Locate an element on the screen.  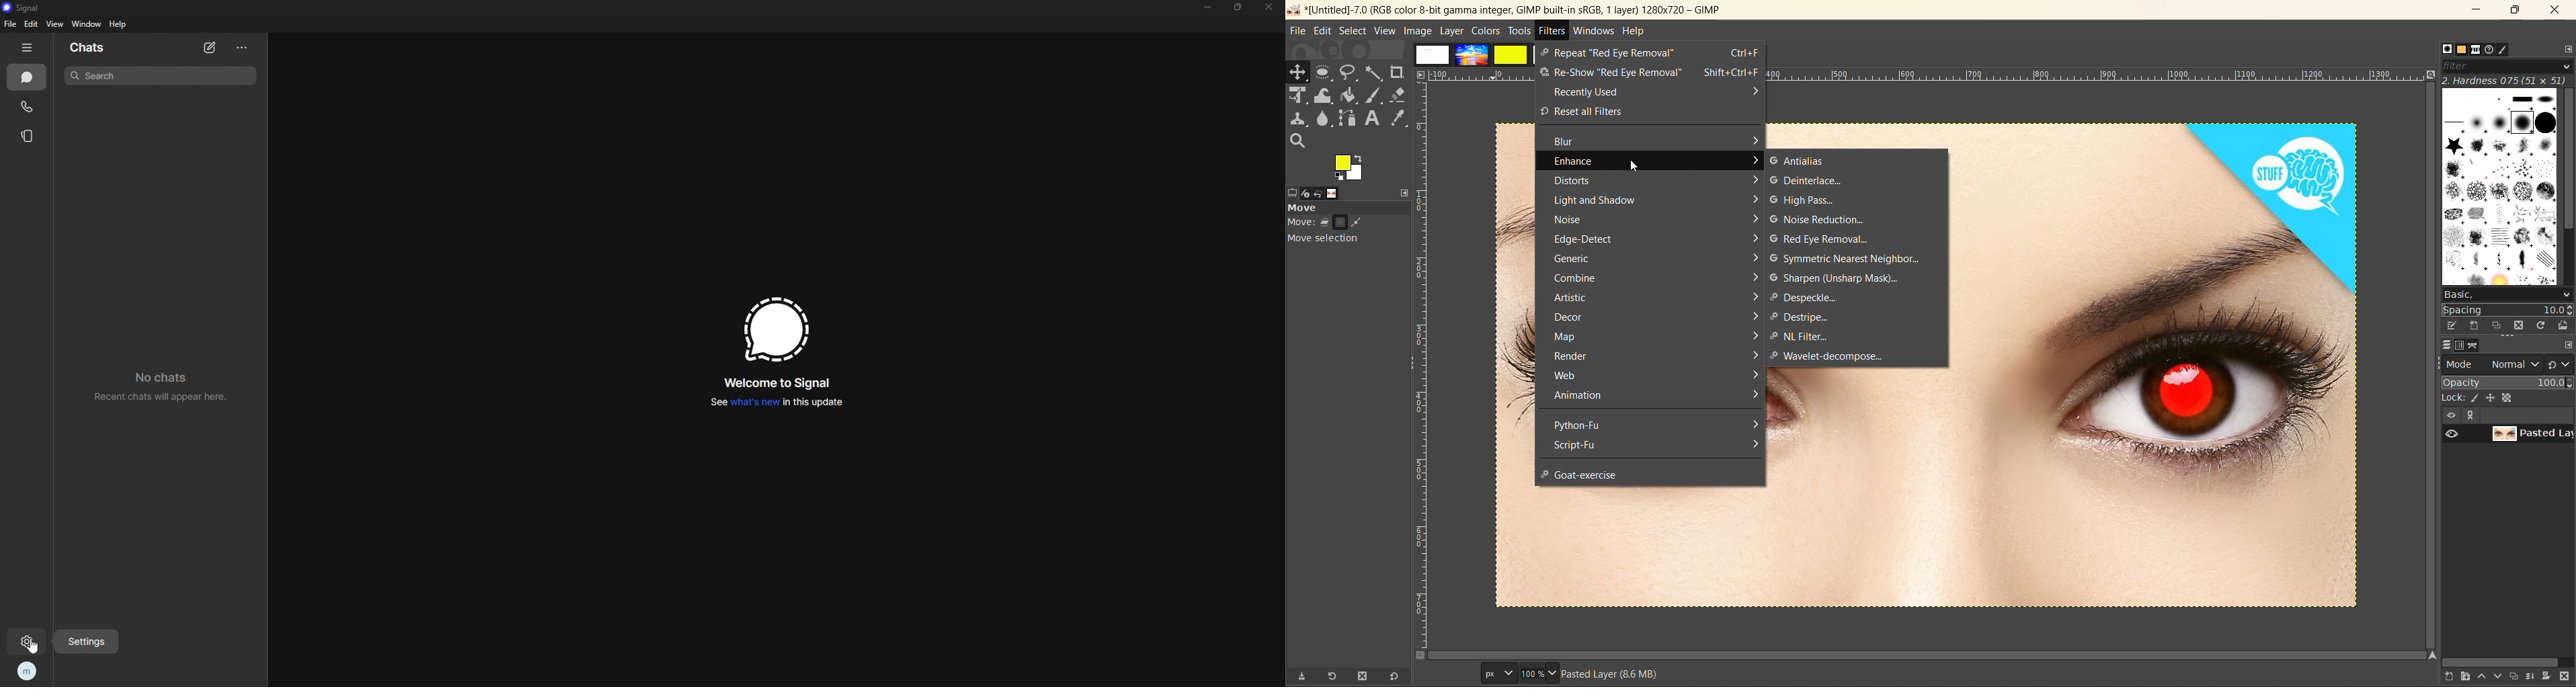
noise is located at coordinates (1655, 221).